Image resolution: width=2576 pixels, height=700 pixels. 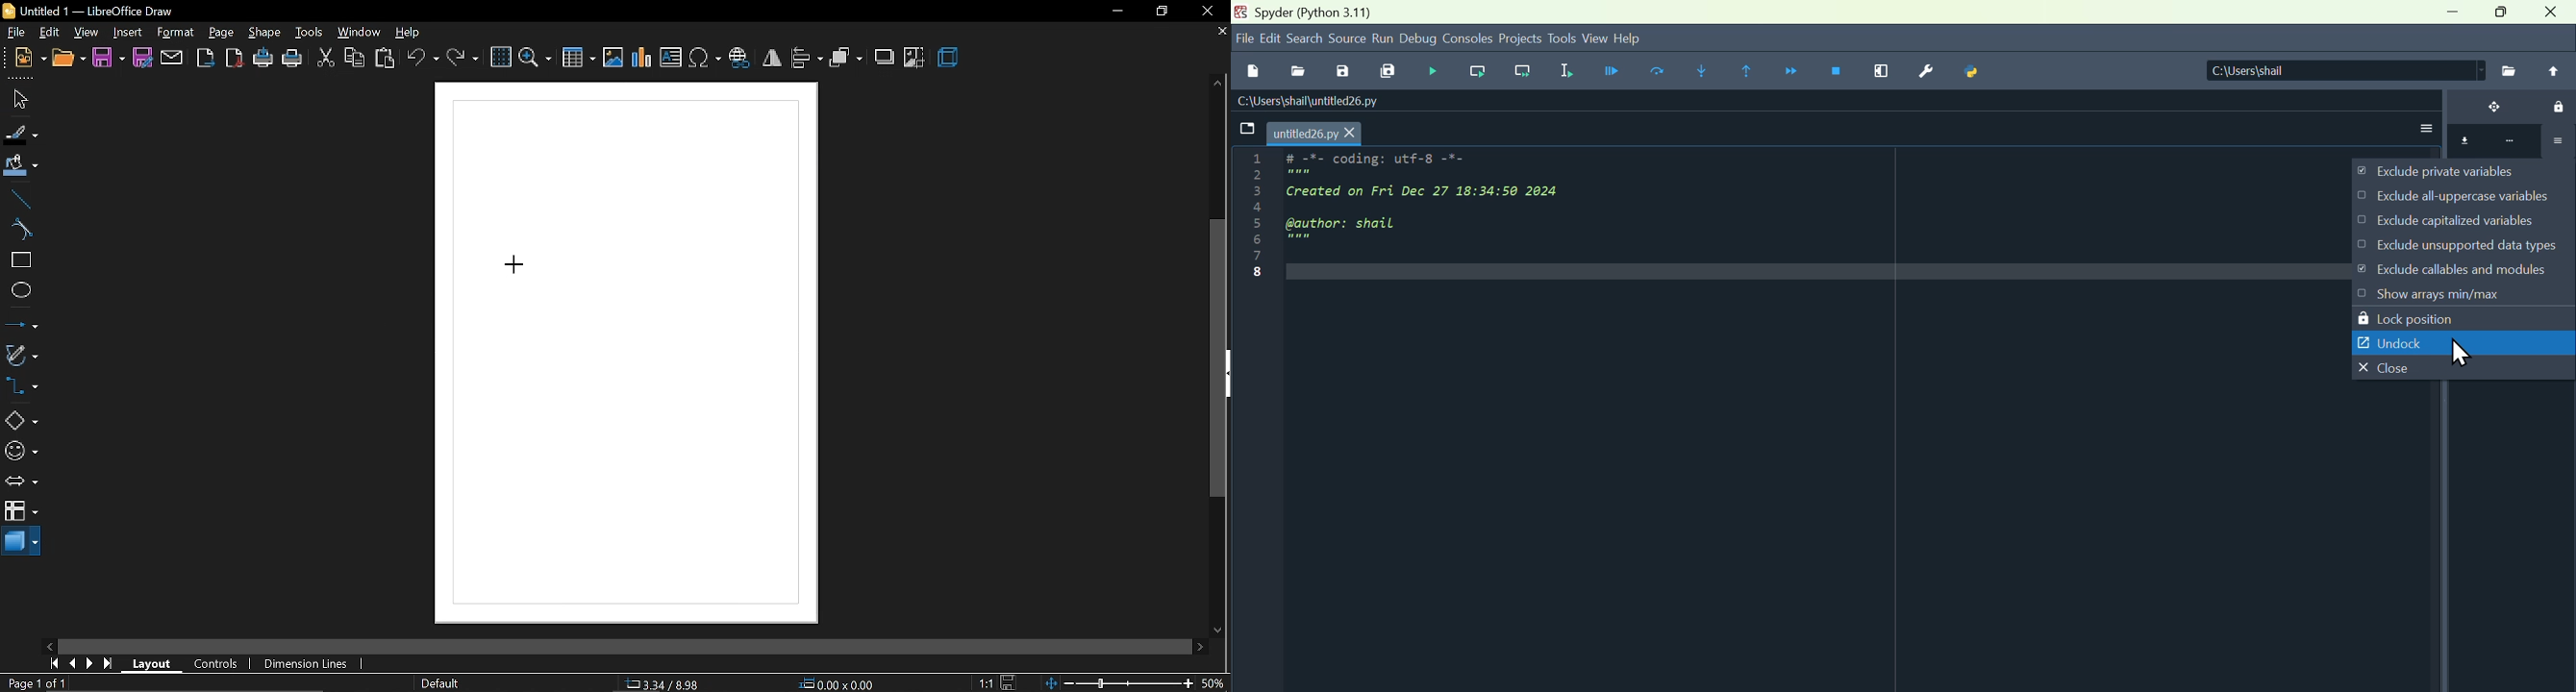 What do you see at coordinates (143, 58) in the screenshot?
I see `save as` at bounding box center [143, 58].